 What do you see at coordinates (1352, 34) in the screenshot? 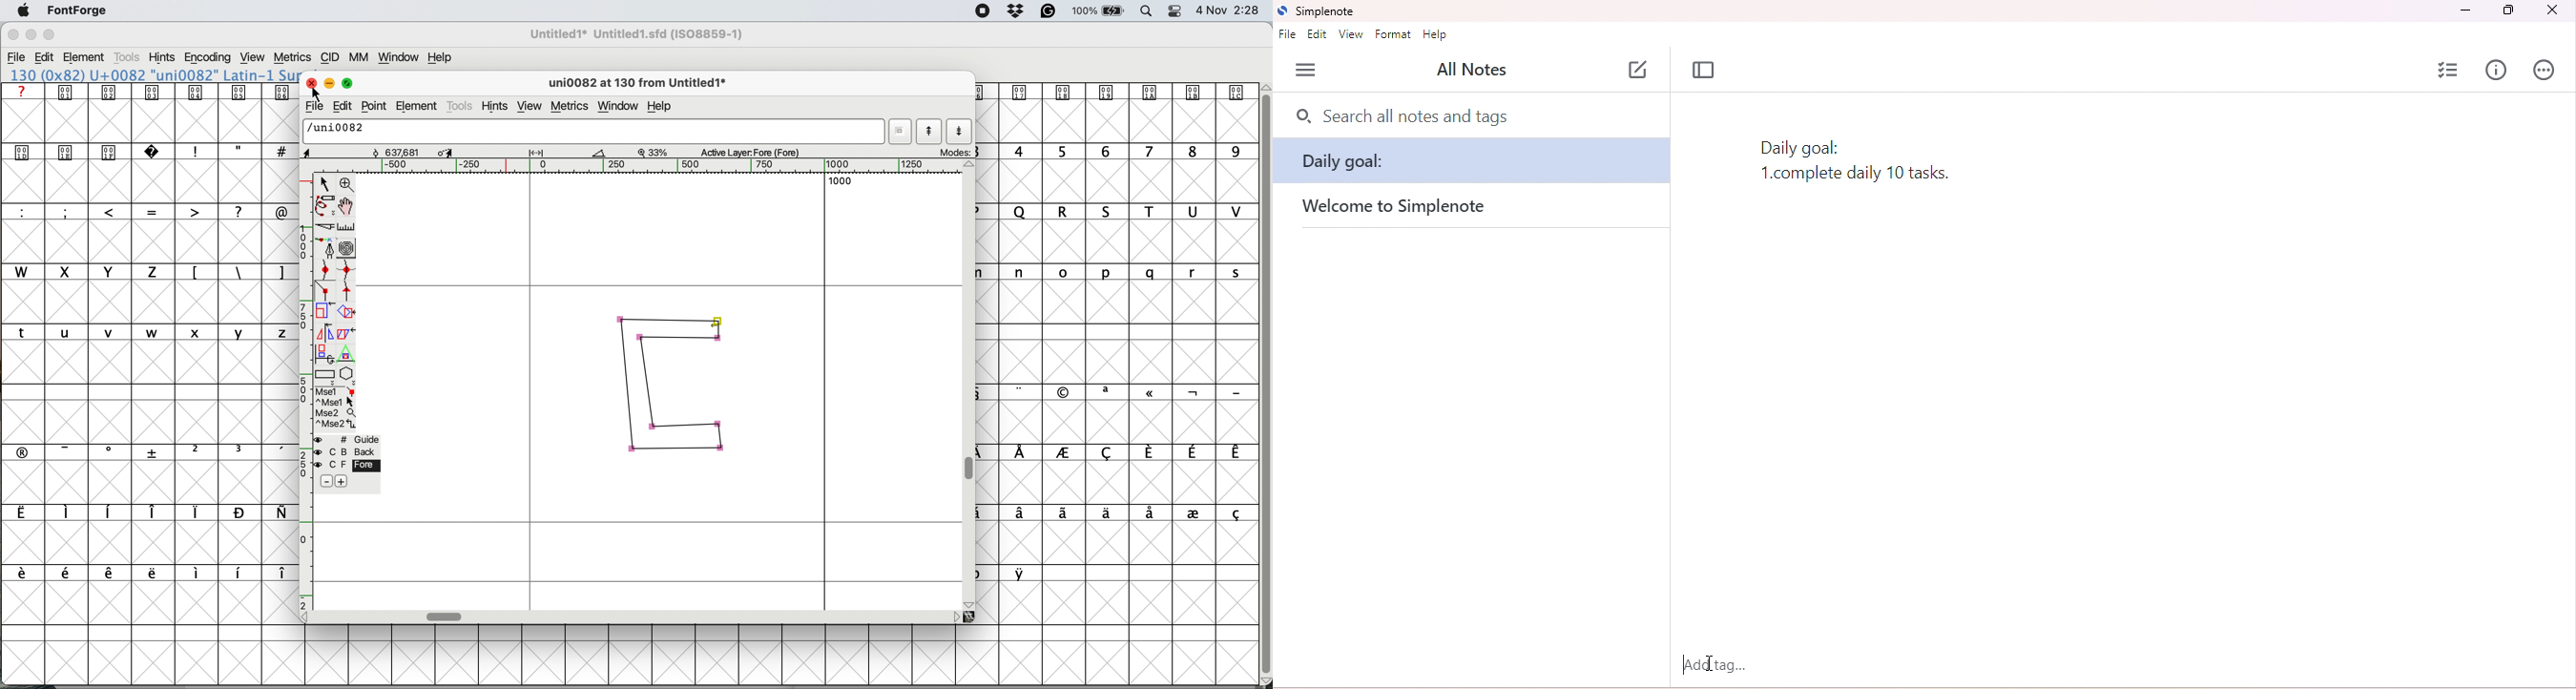
I see `view` at bounding box center [1352, 34].